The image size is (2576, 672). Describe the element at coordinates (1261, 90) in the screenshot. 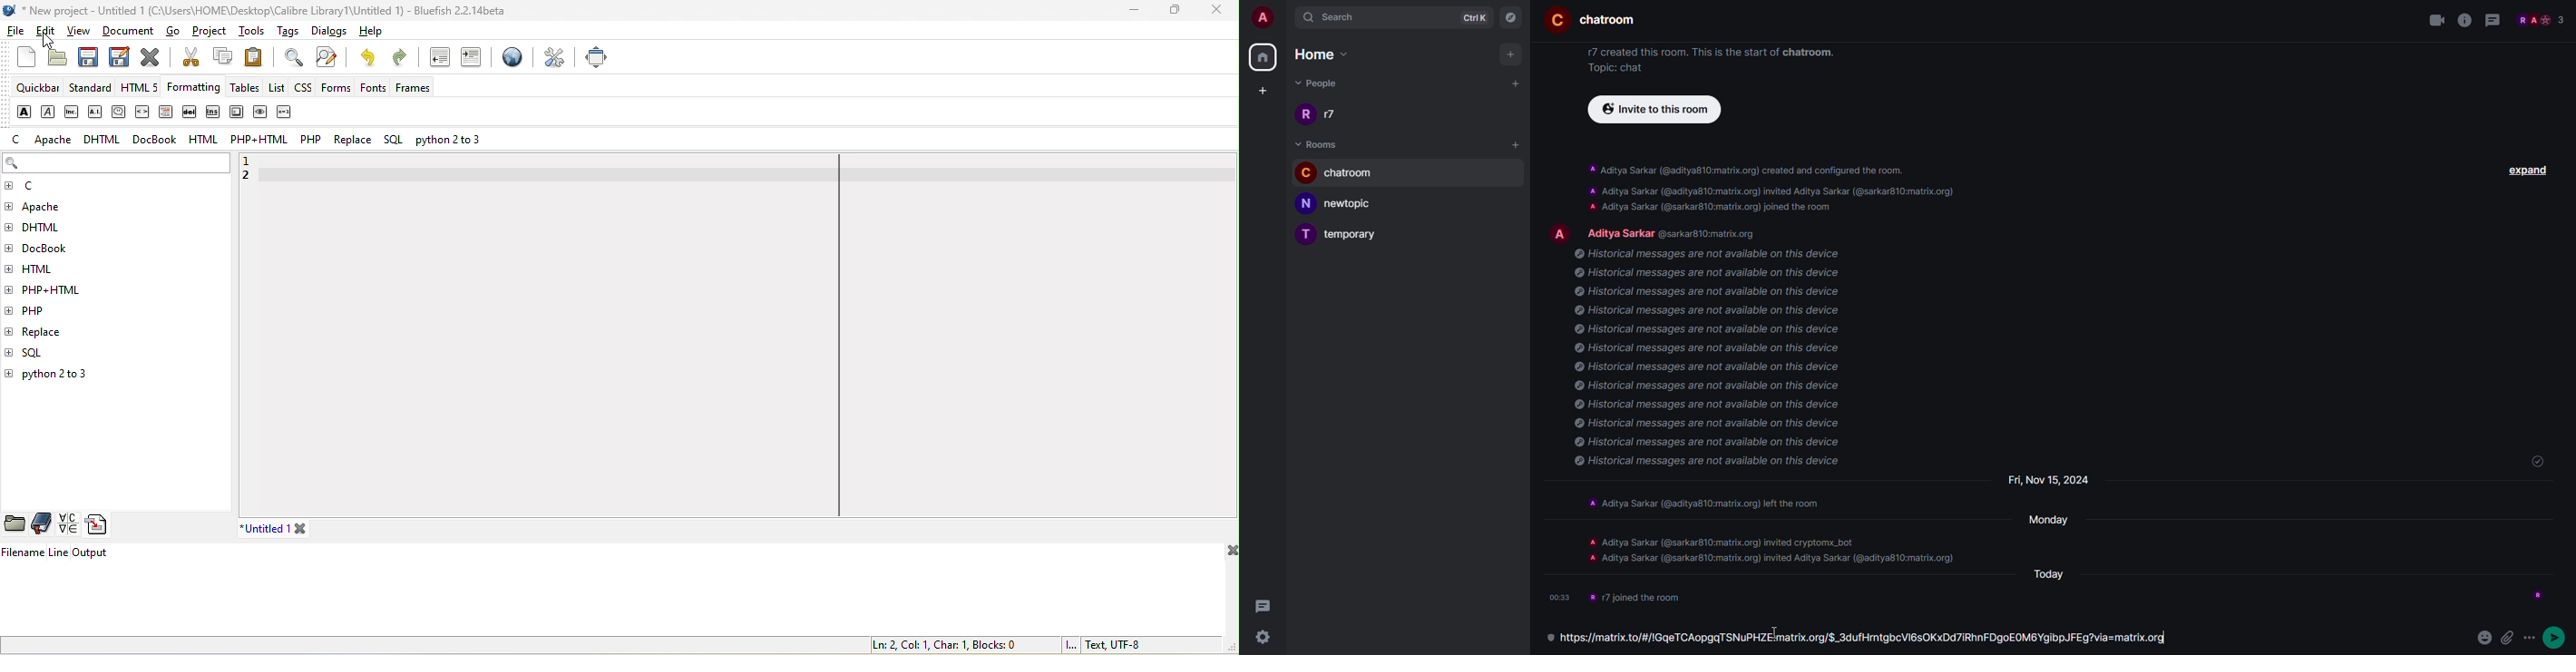

I see `create space` at that location.